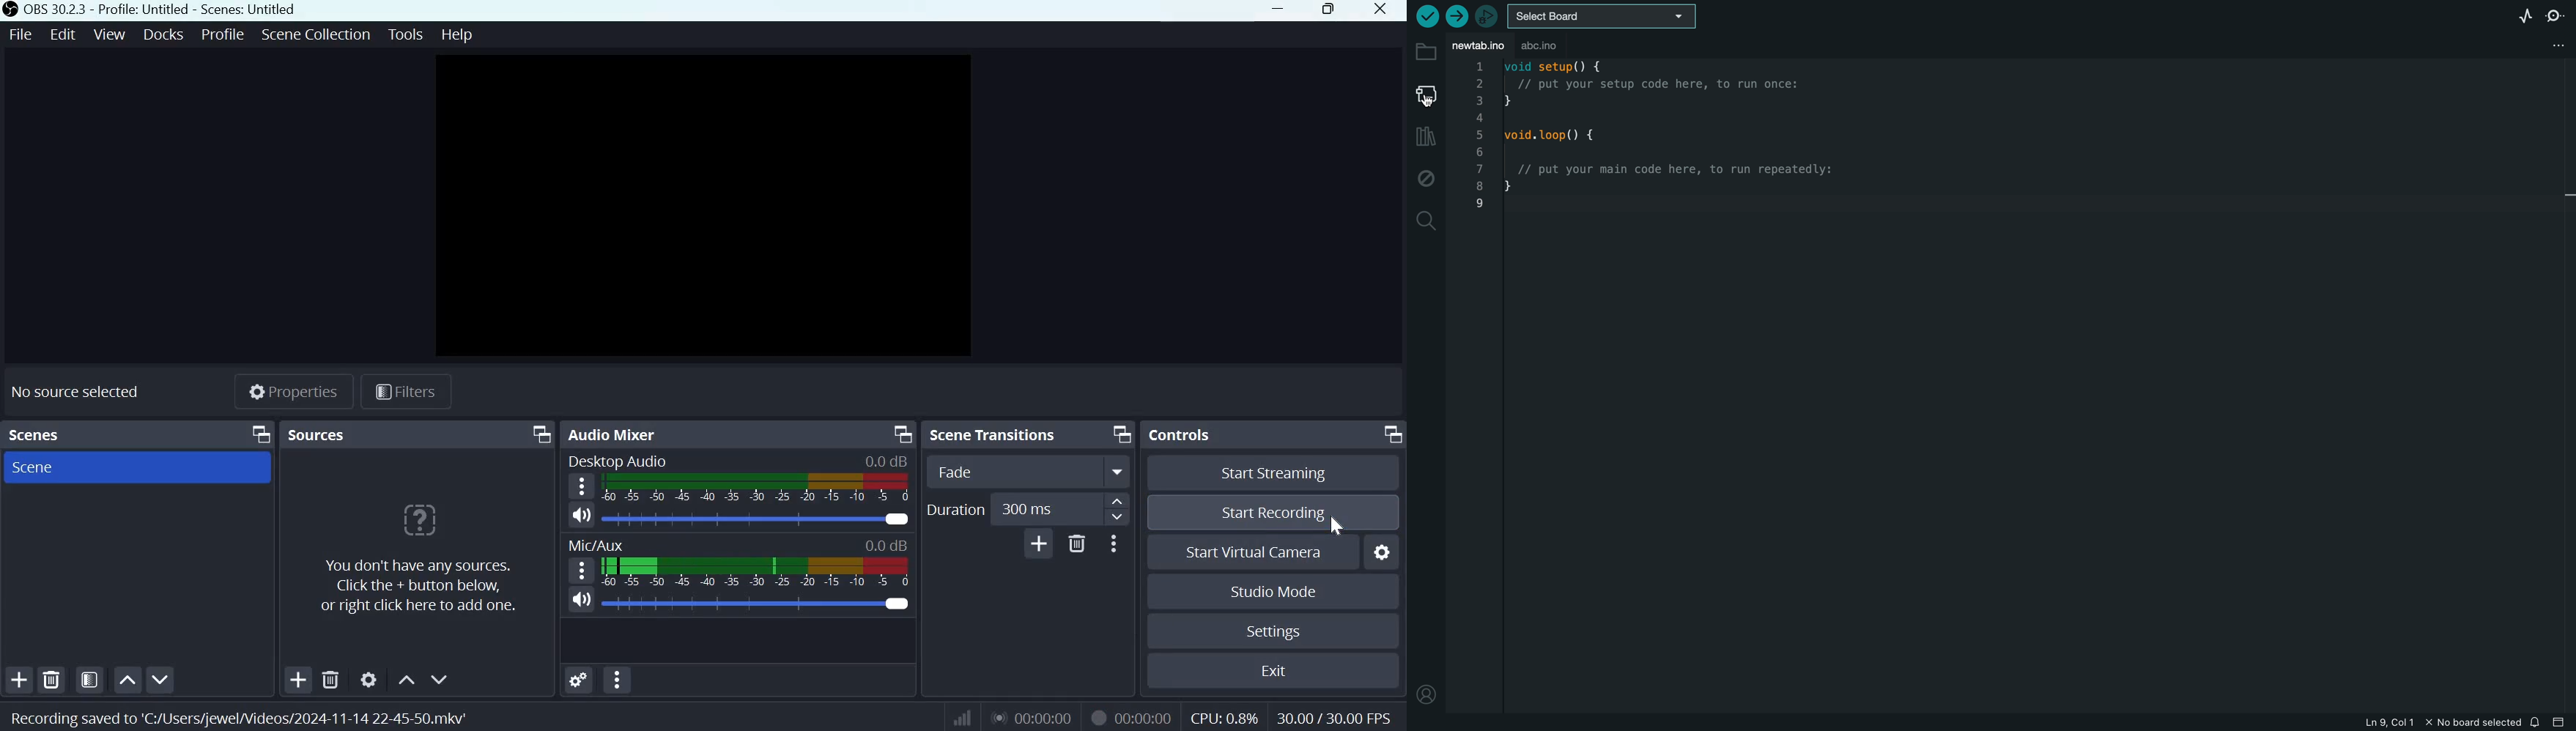 This screenshot has width=2576, height=756. What do you see at coordinates (1341, 527) in the screenshot?
I see `cursor` at bounding box center [1341, 527].